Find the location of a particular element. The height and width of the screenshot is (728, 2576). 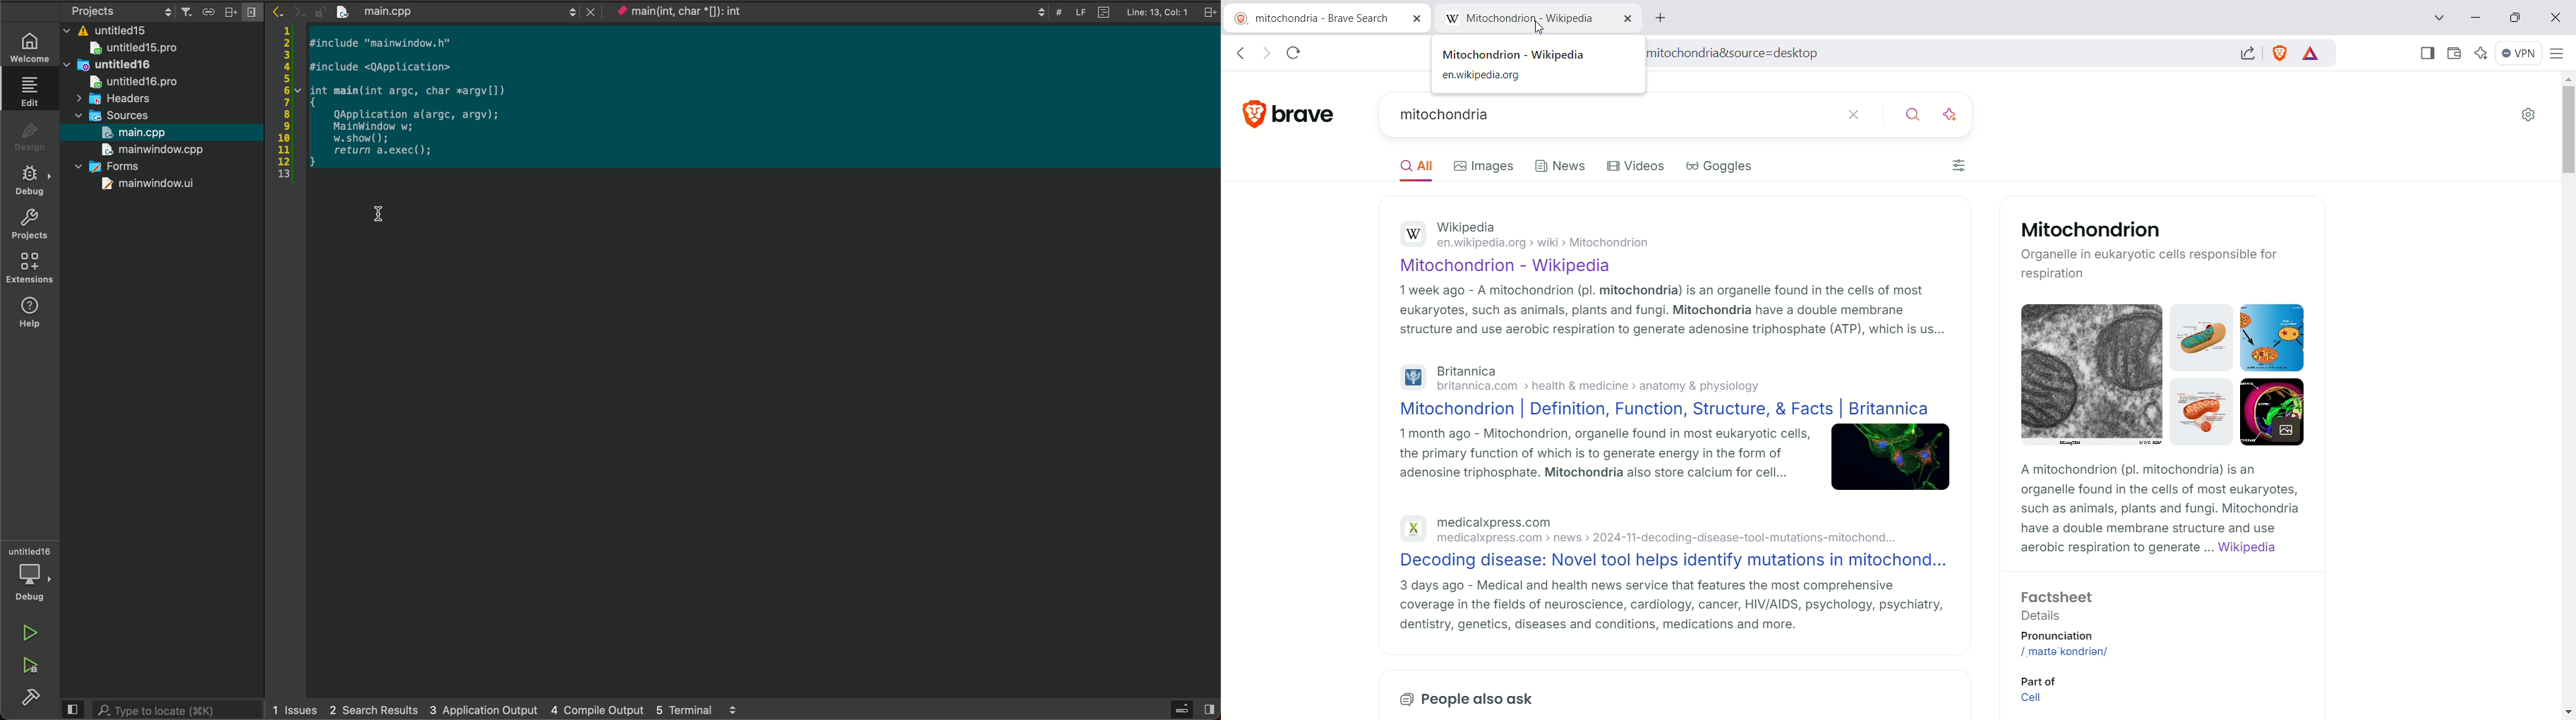

open sidebar is located at coordinates (1189, 709).